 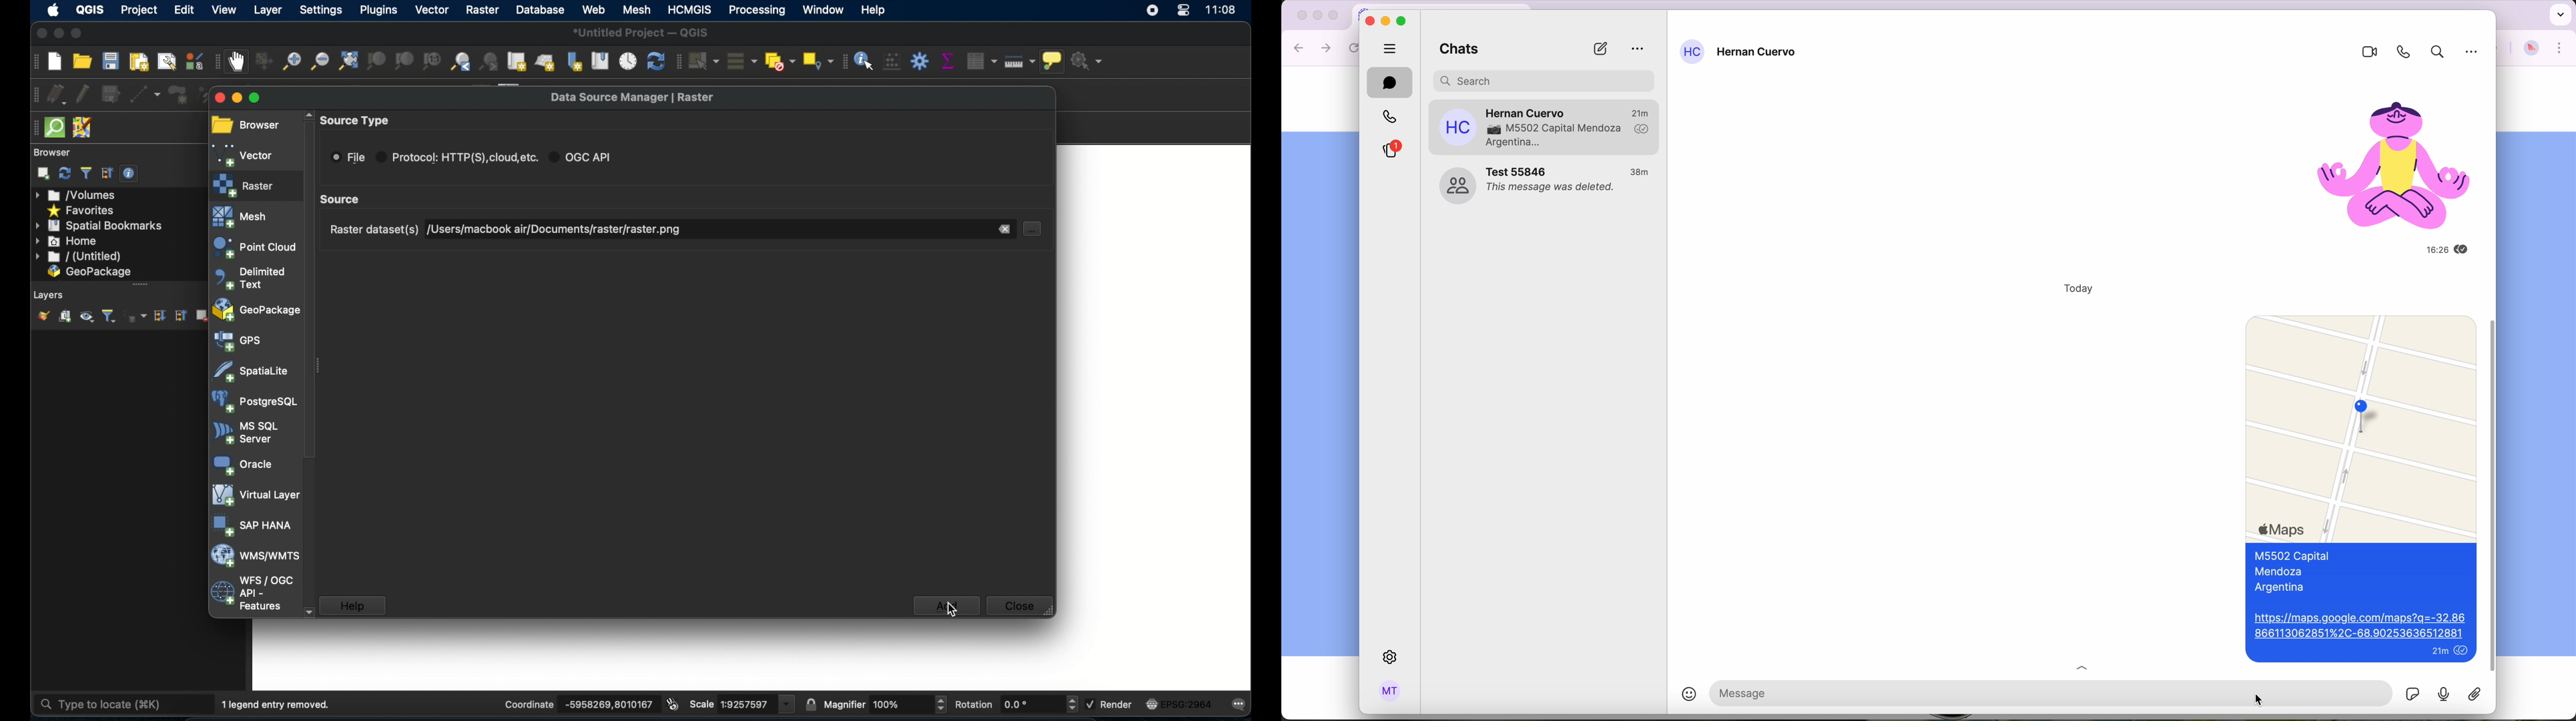 I want to click on lock scale, so click(x=810, y=703).